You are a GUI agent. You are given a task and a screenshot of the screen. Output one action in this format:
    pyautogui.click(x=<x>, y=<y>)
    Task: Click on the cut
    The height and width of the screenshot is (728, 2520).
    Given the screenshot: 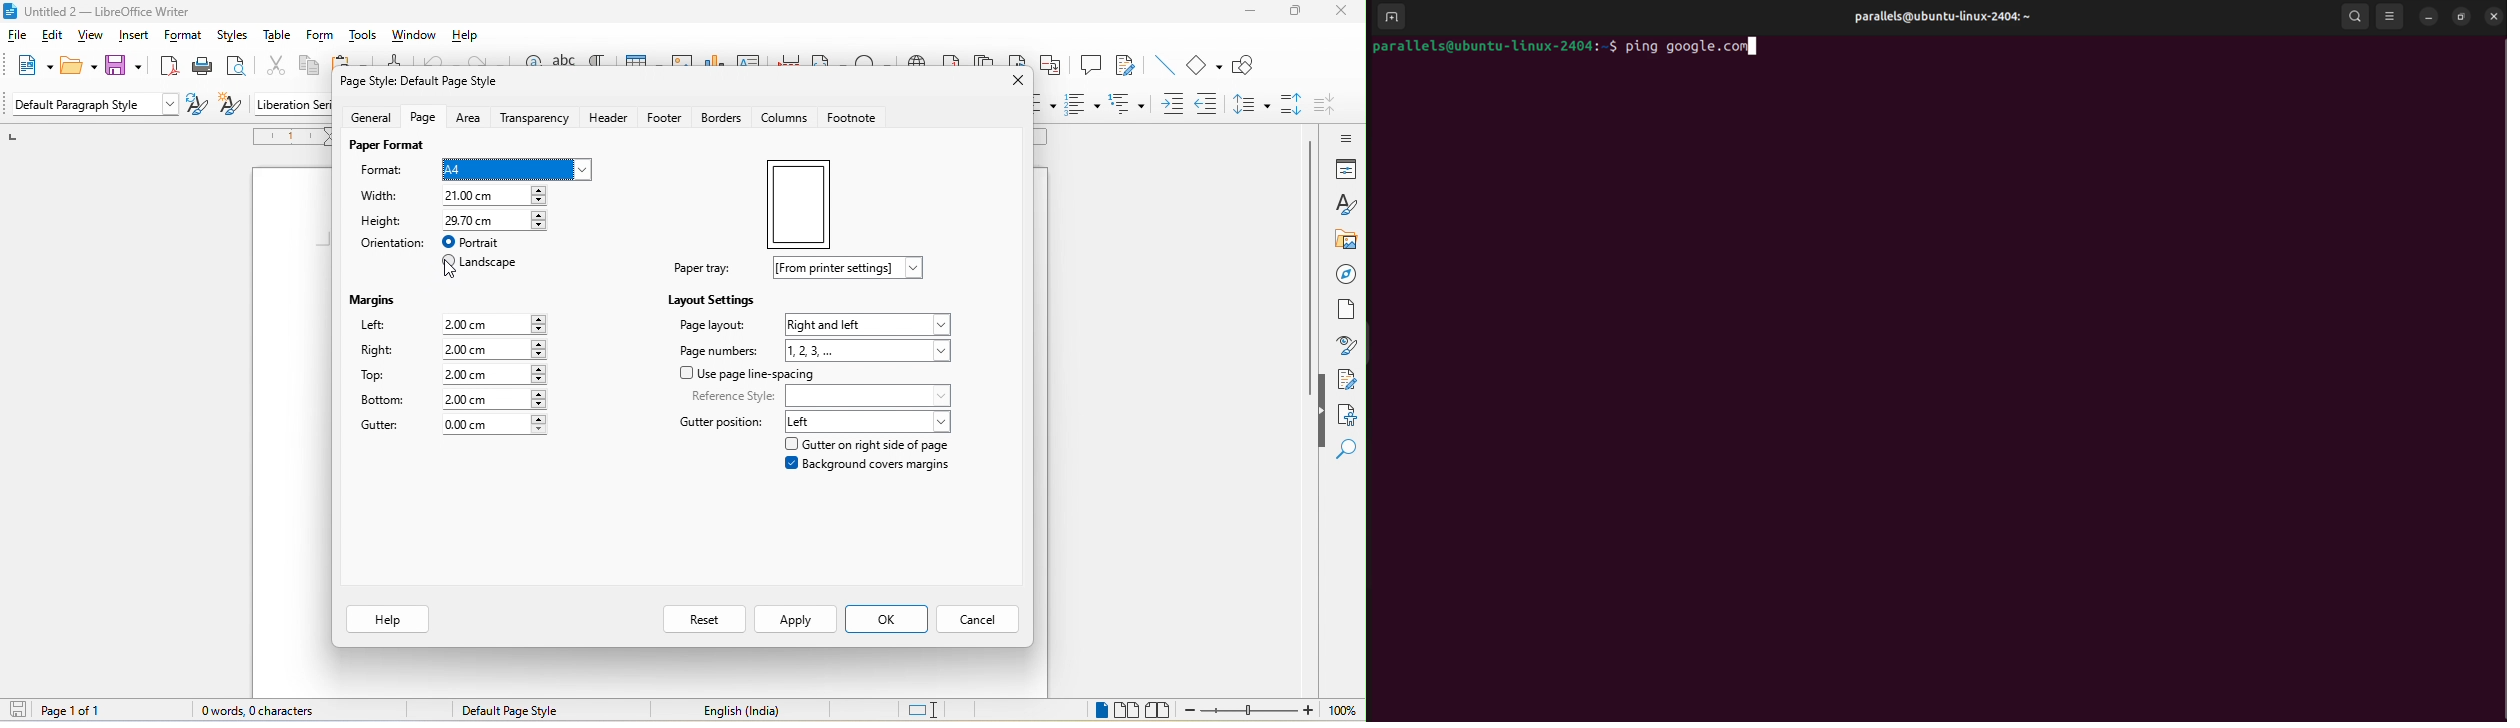 What is the action you would take?
    pyautogui.click(x=275, y=69)
    